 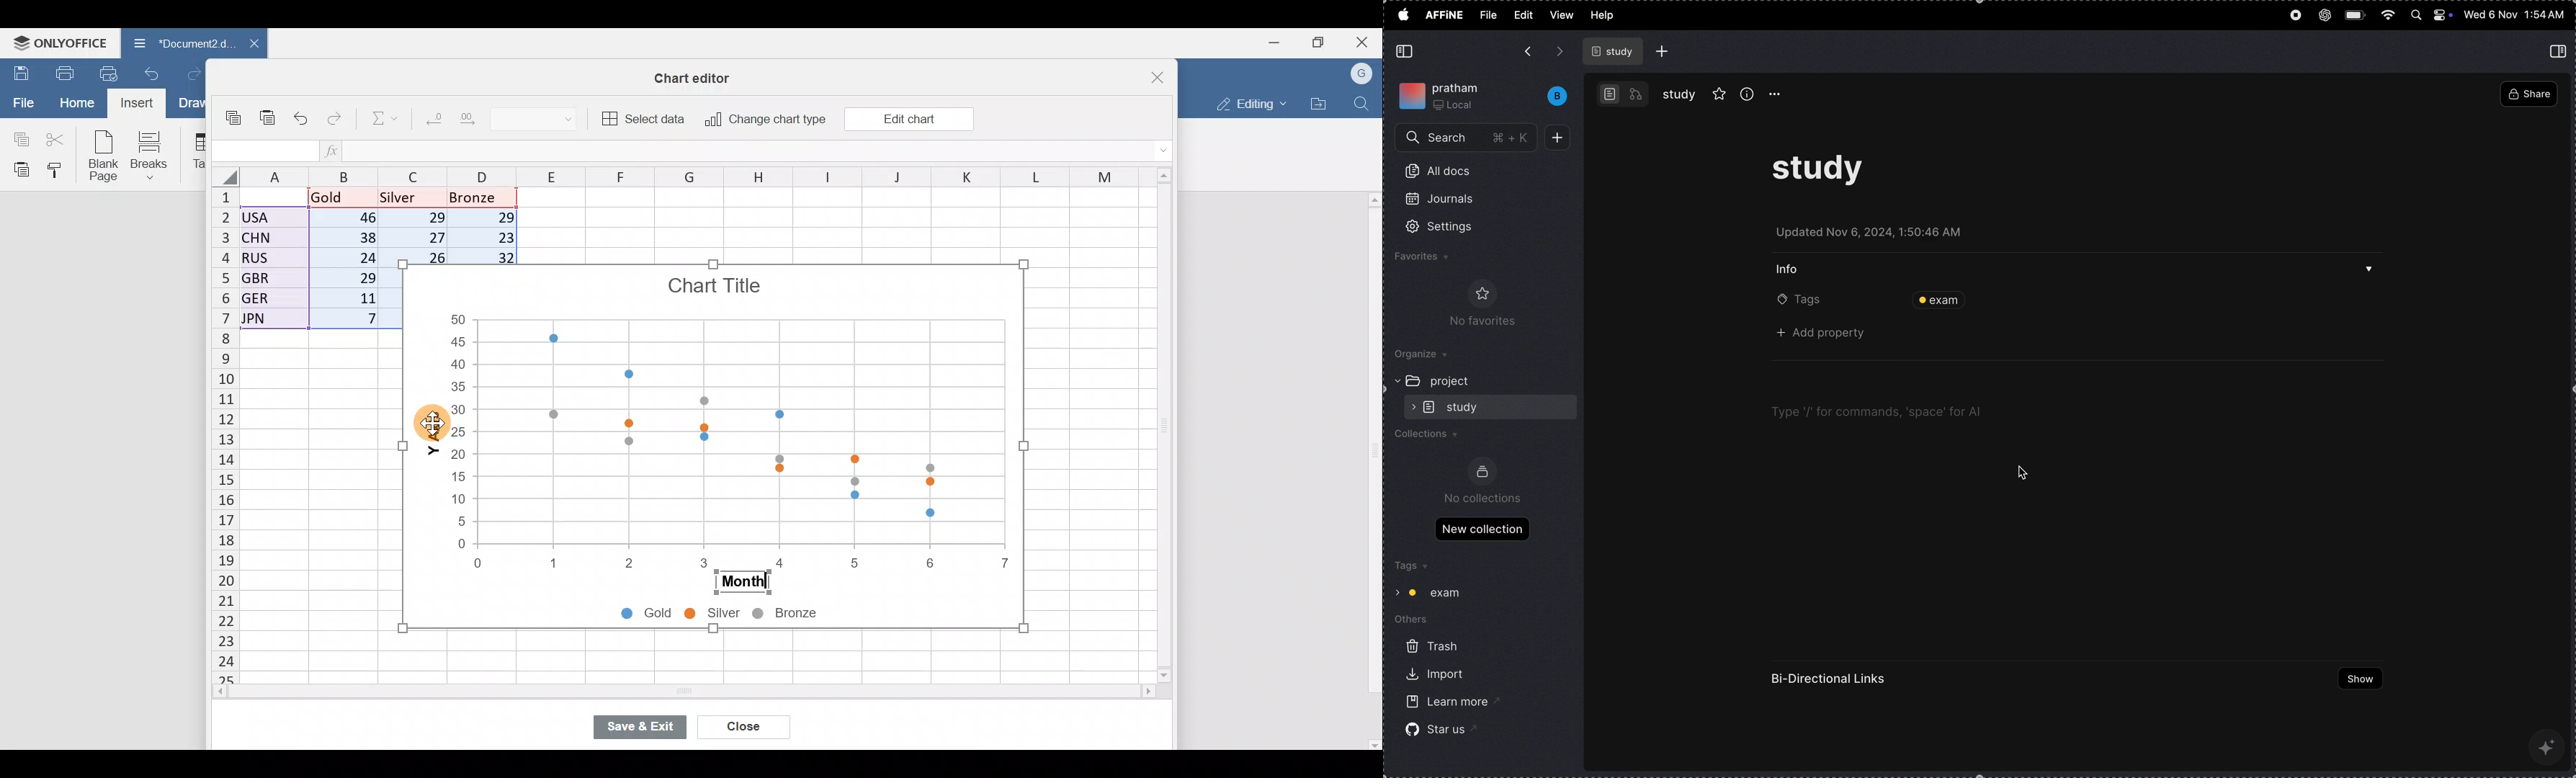 I want to click on Select data, so click(x=645, y=119).